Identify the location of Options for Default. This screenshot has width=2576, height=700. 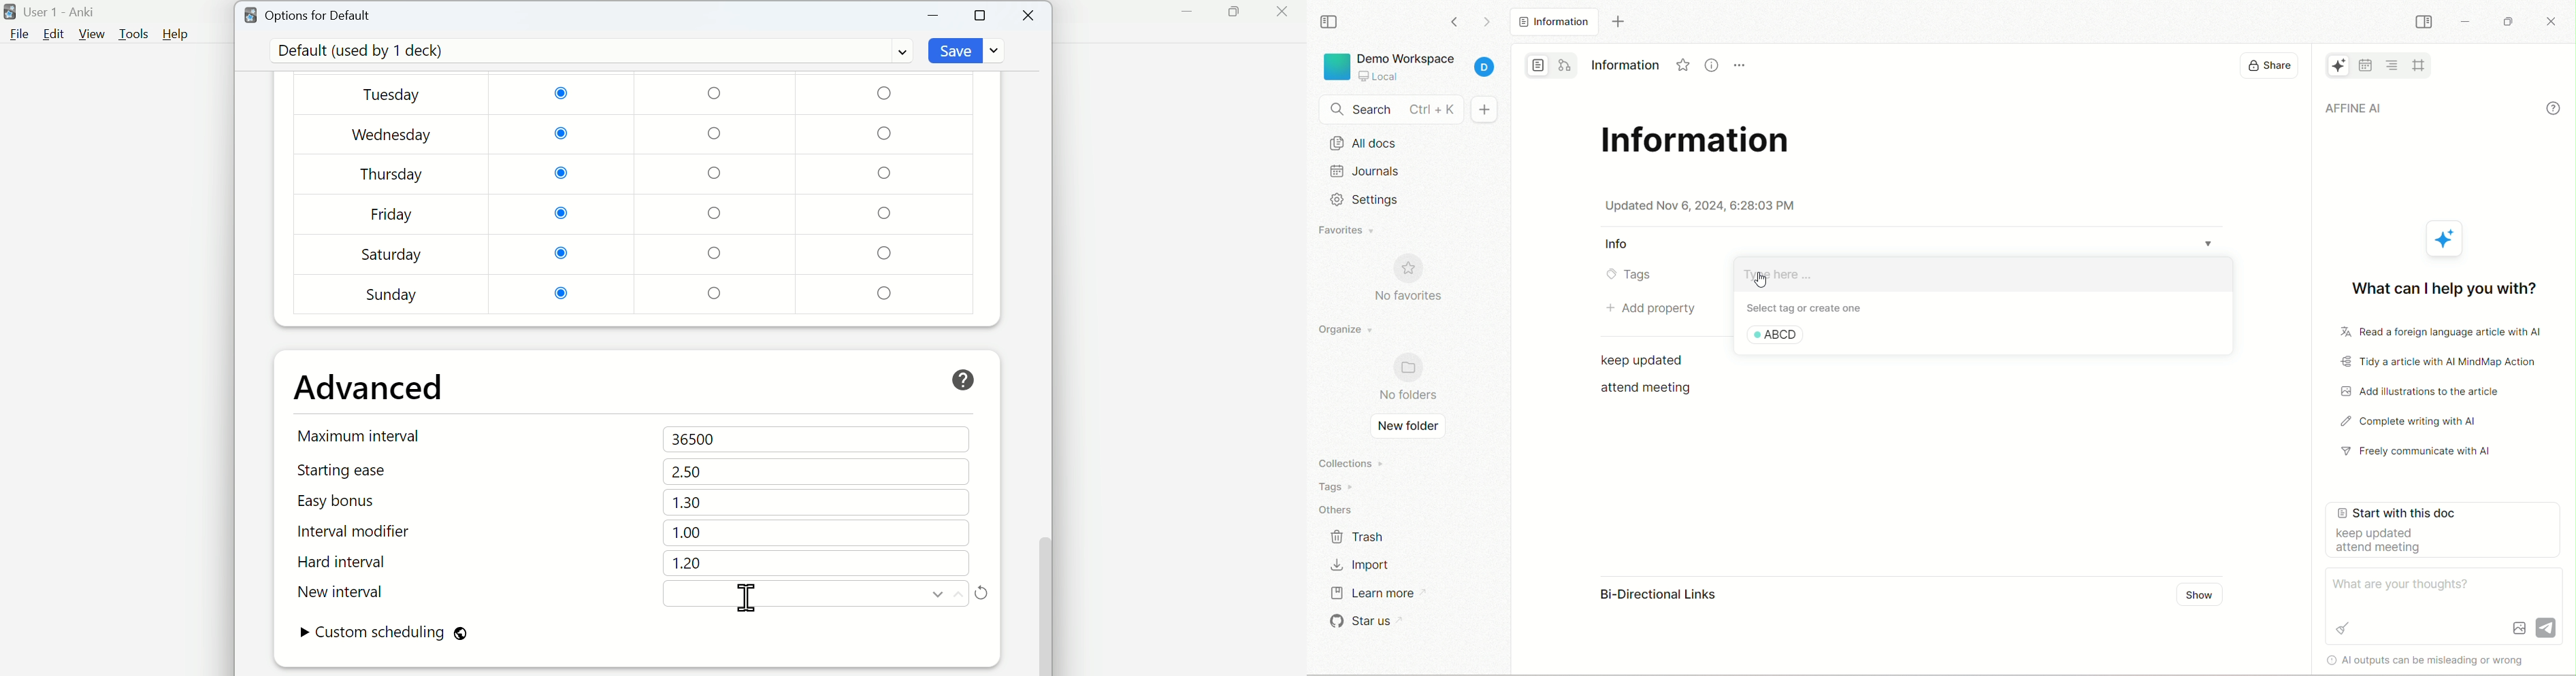
(308, 14).